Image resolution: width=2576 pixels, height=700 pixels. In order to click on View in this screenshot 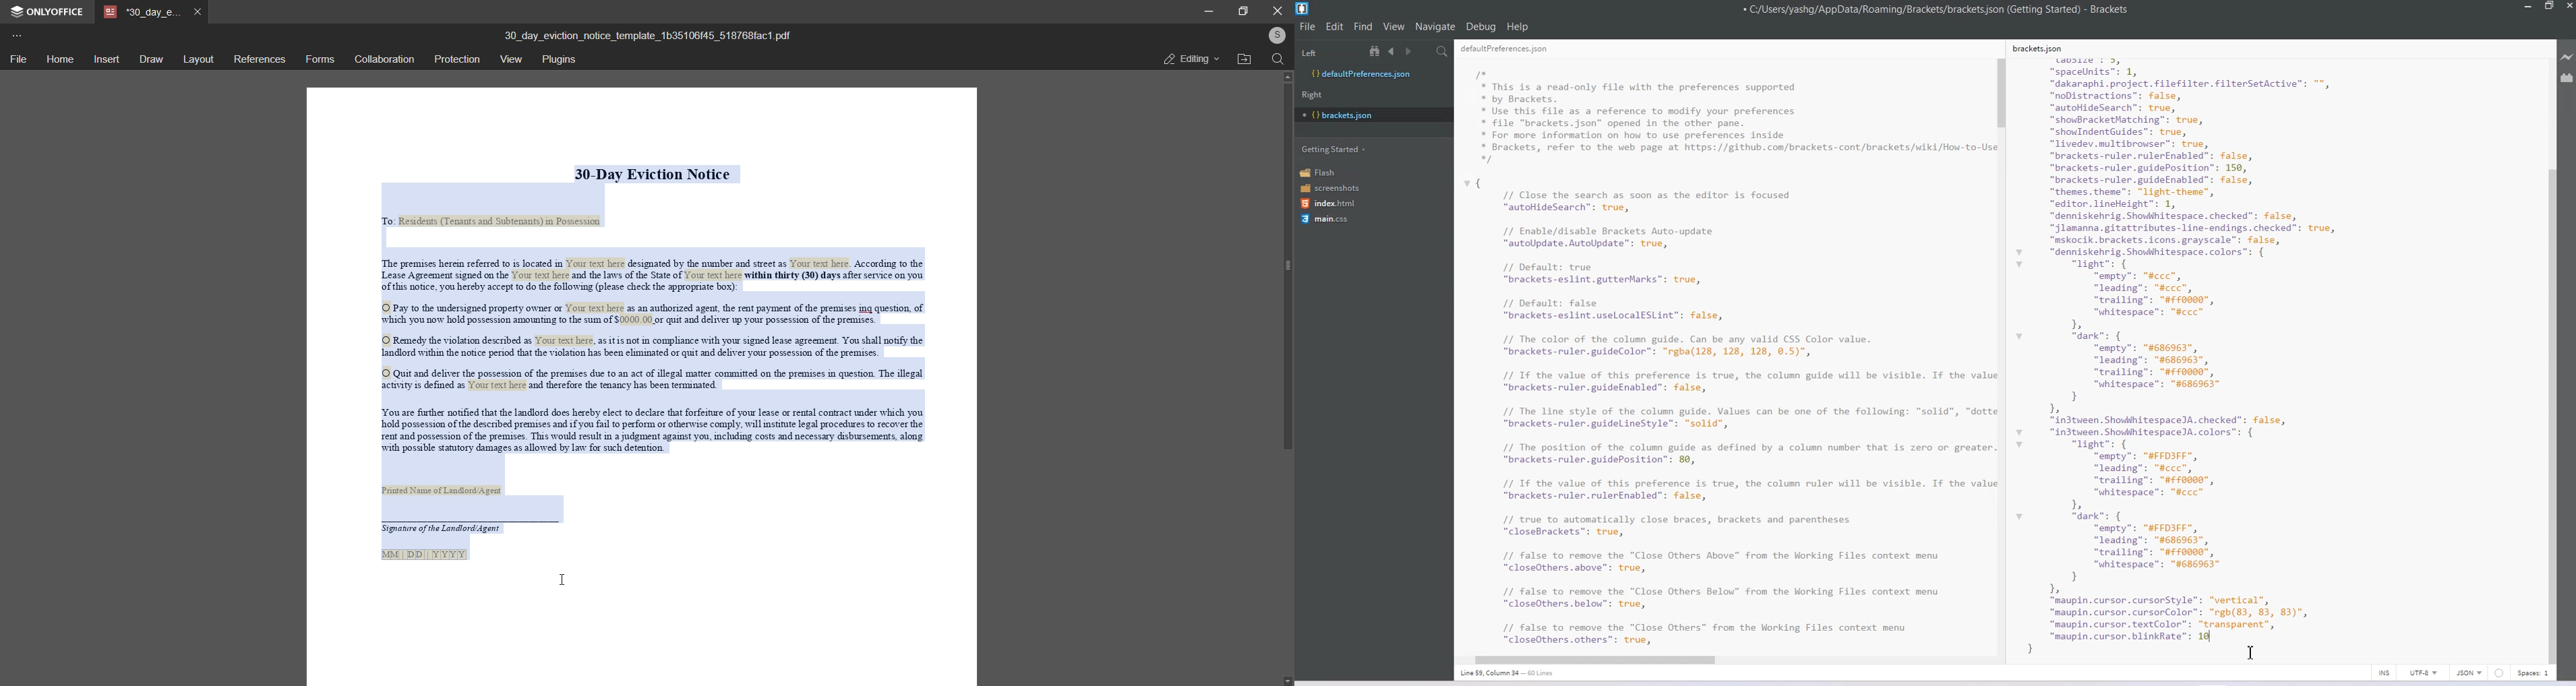, I will do `click(1395, 26)`.